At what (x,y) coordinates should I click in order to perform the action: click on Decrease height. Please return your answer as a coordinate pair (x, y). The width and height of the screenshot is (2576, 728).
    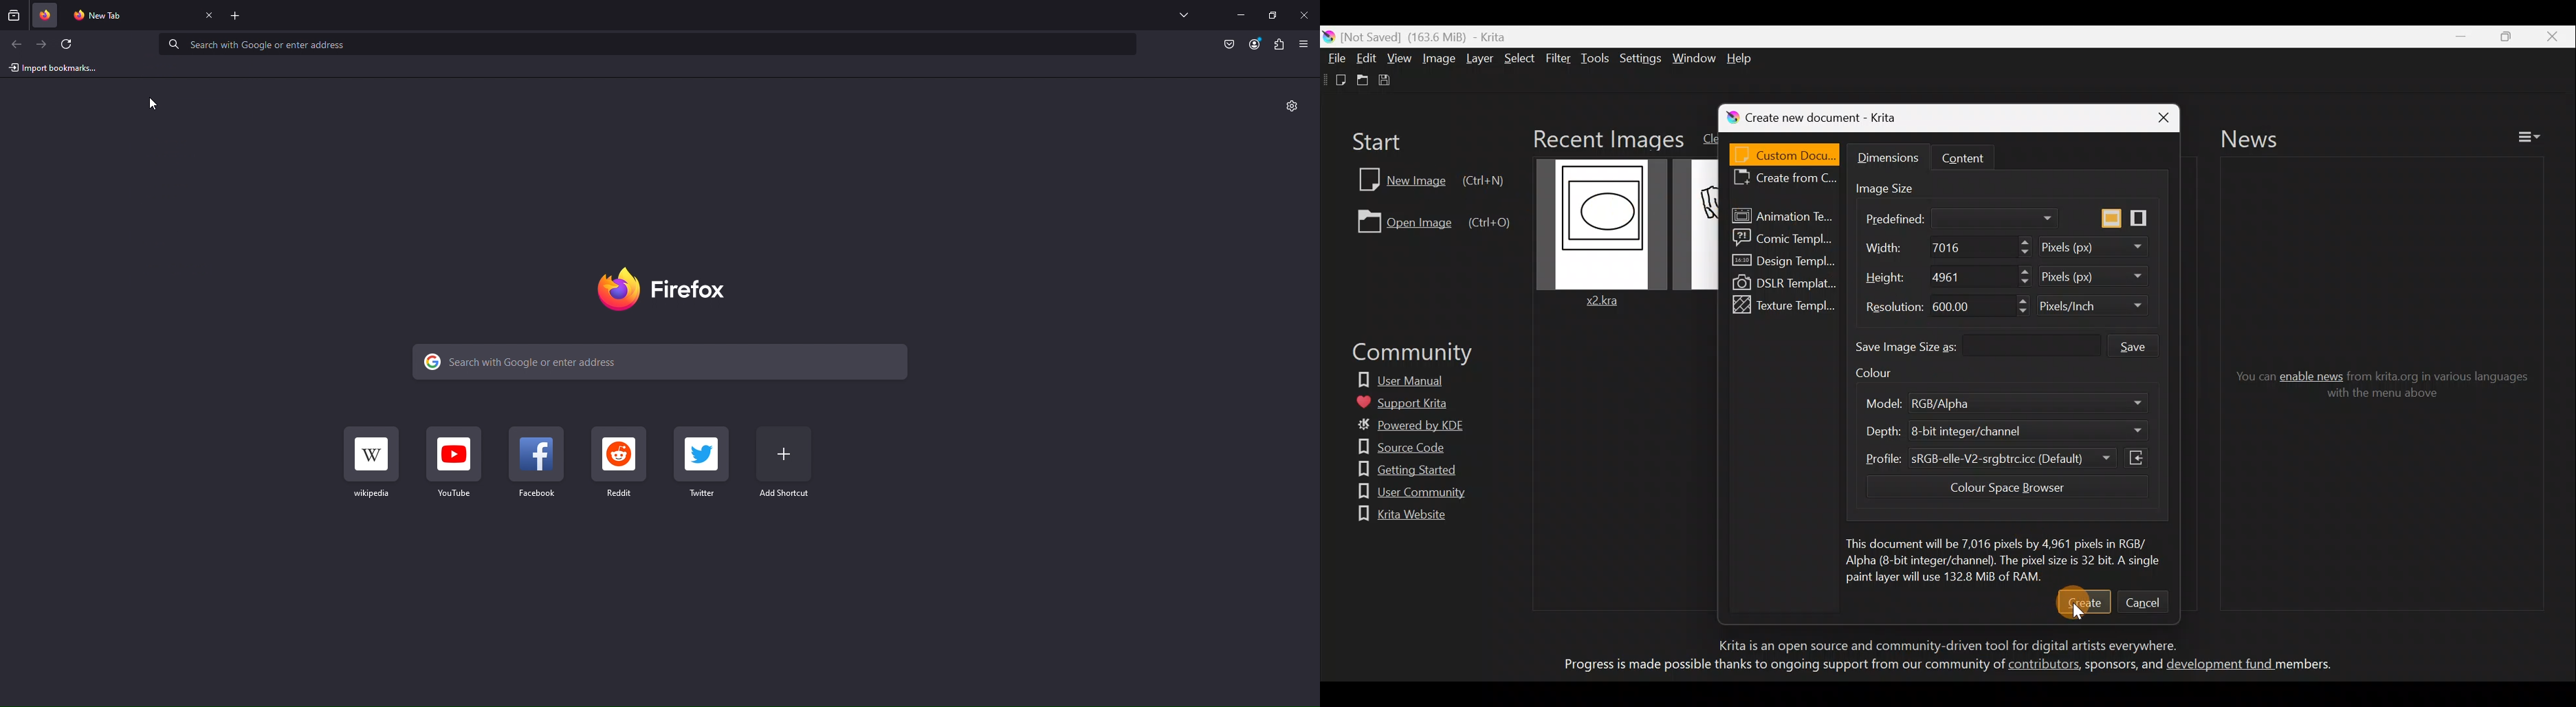
    Looking at the image, I should click on (2018, 284).